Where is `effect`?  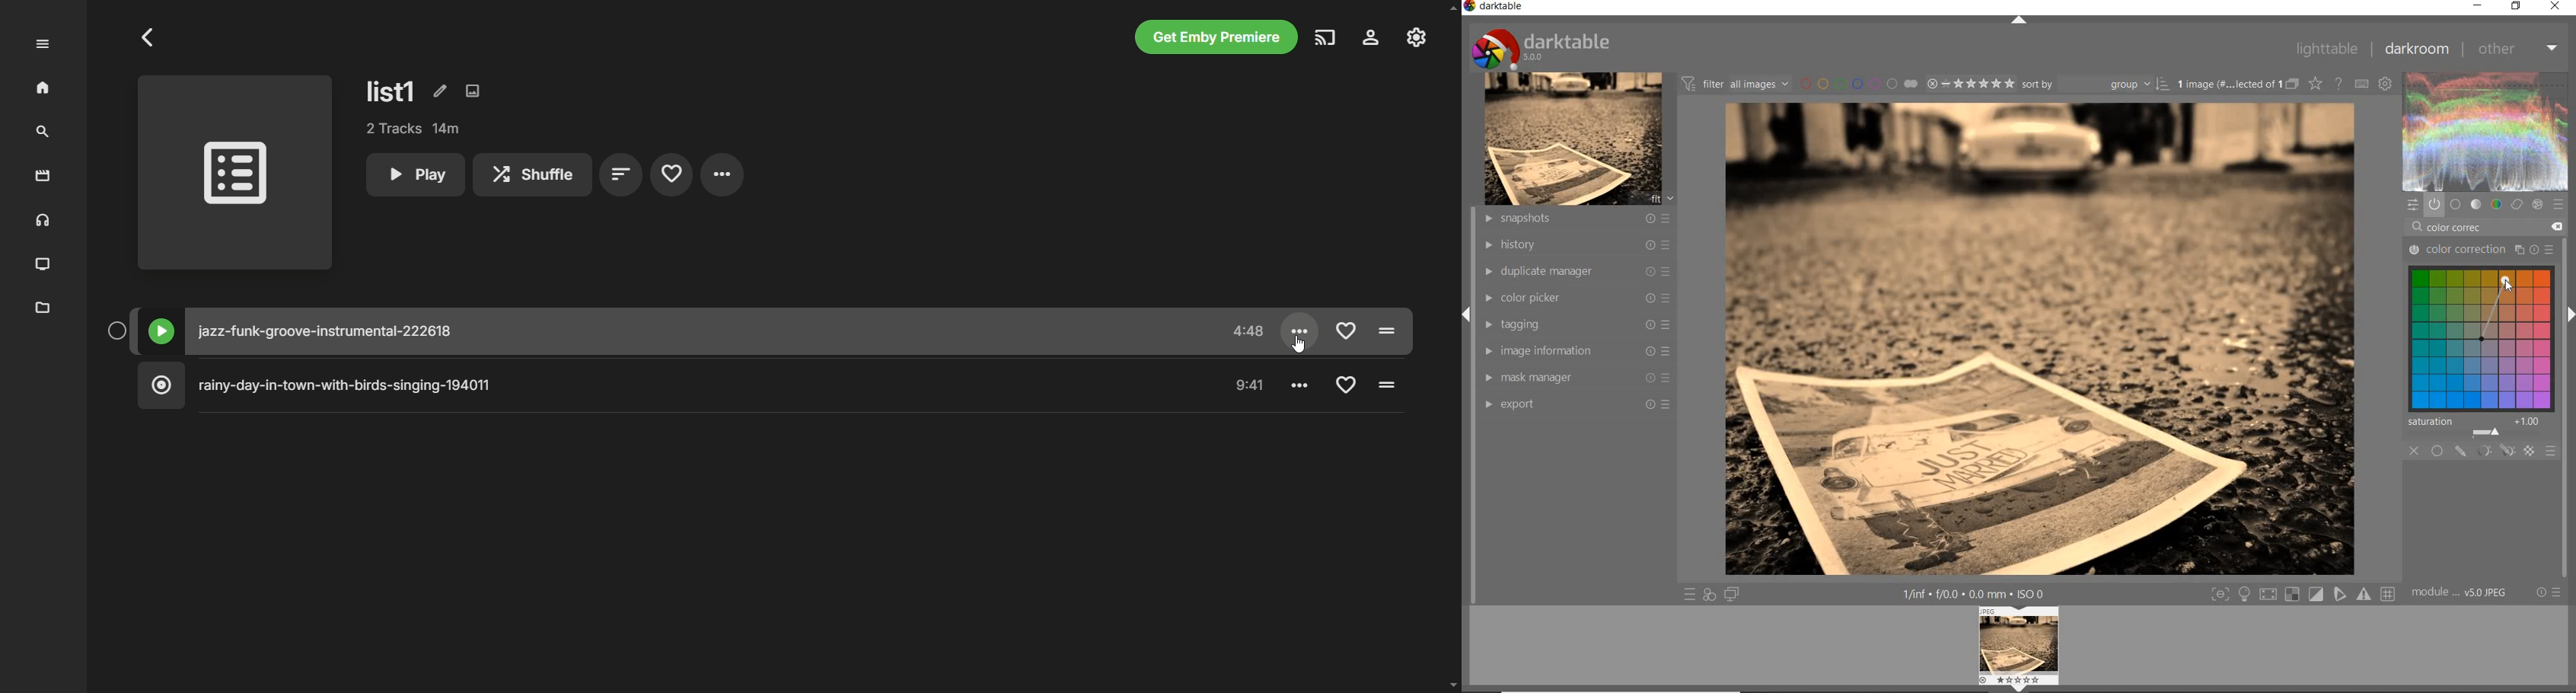
effect is located at coordinates (2537, 204).